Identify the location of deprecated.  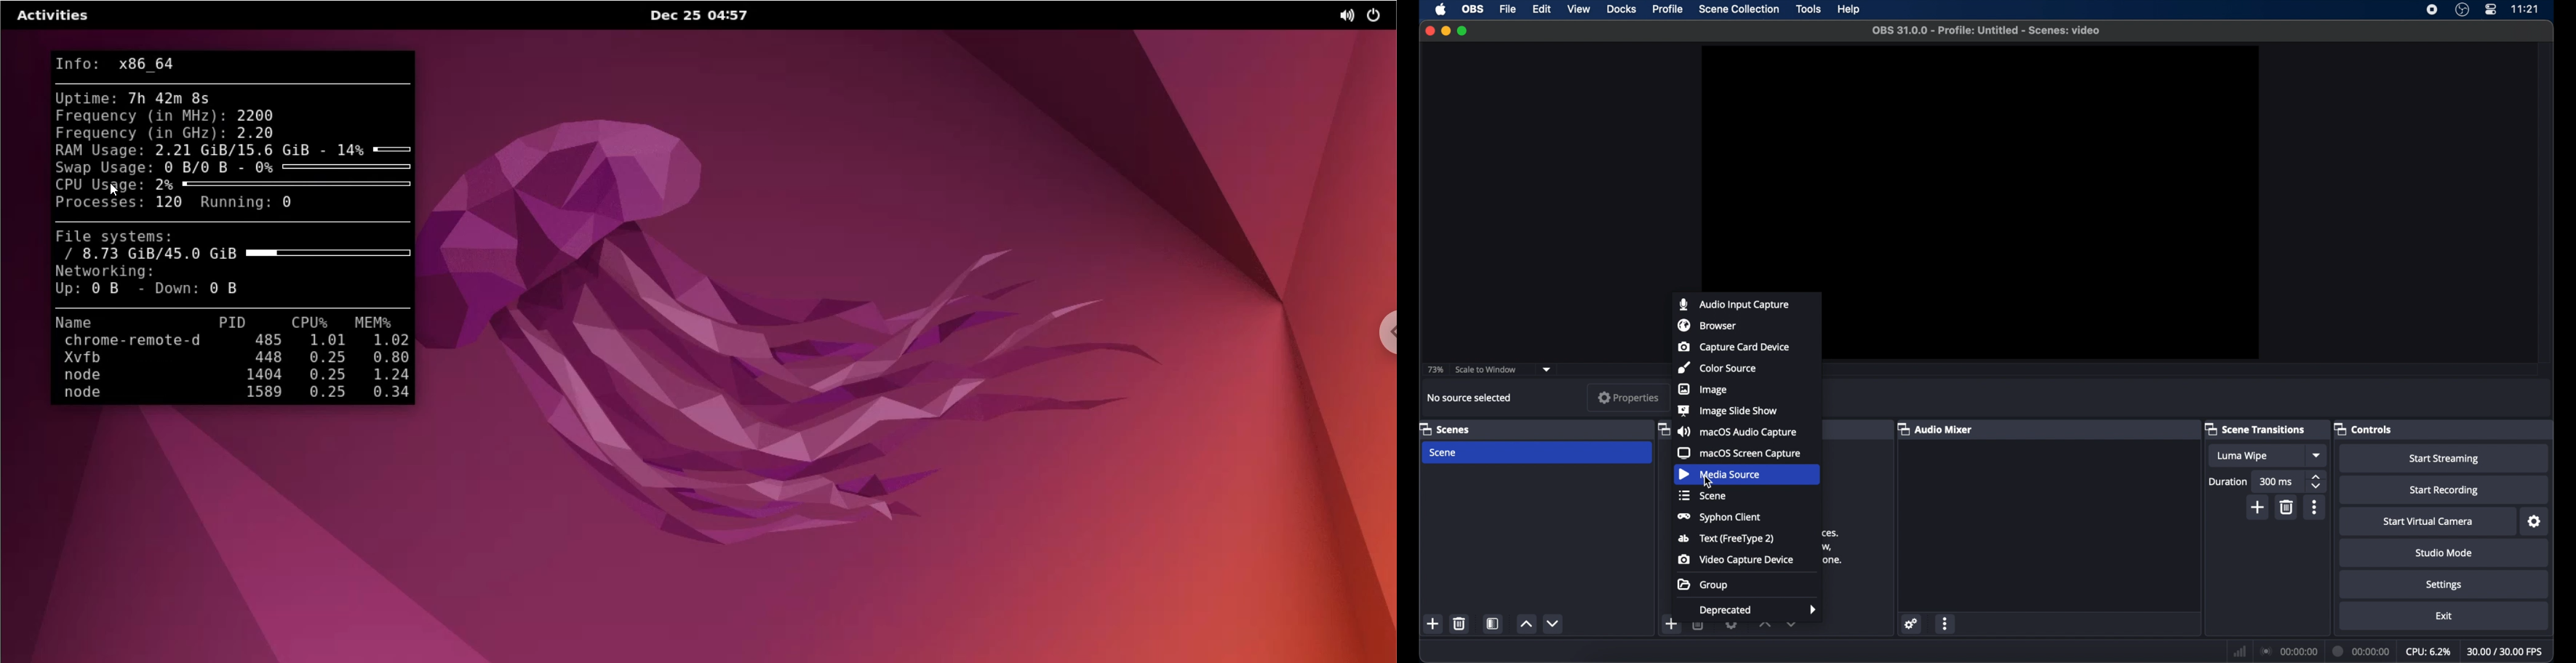
(1759, 611).